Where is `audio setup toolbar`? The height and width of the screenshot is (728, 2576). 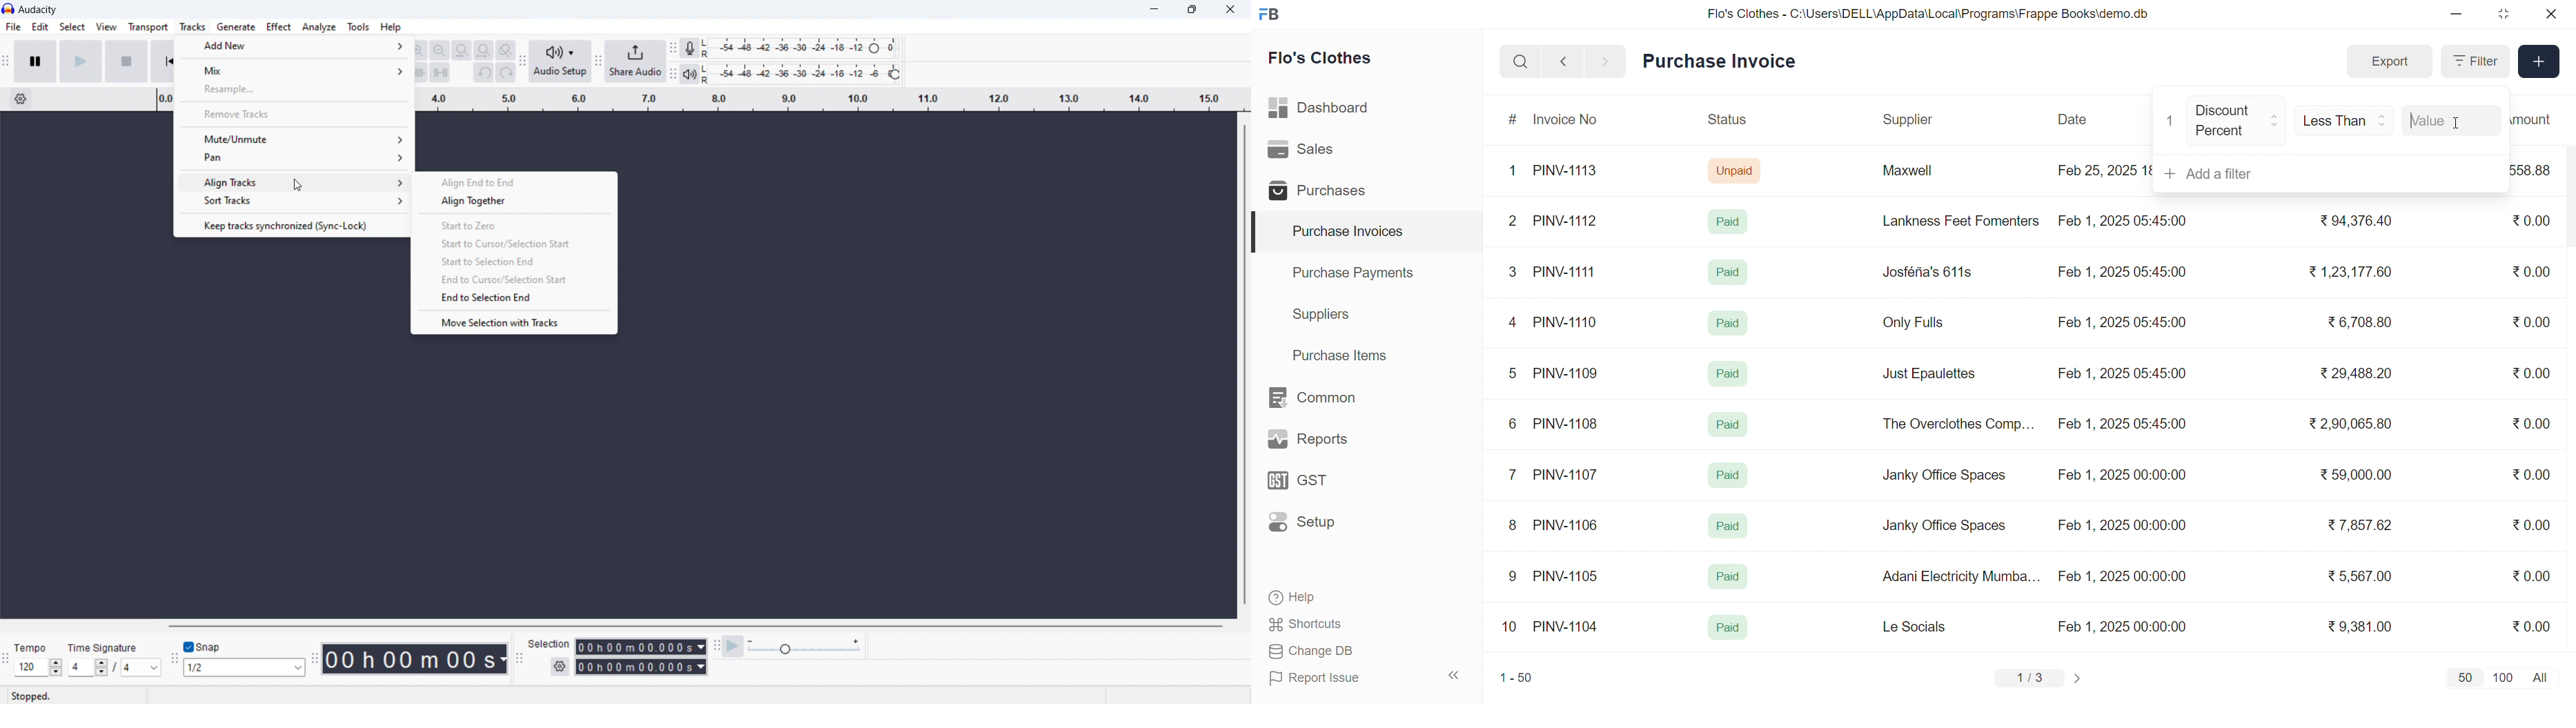
audio setup toolbar is located at coordinates (522, 60).